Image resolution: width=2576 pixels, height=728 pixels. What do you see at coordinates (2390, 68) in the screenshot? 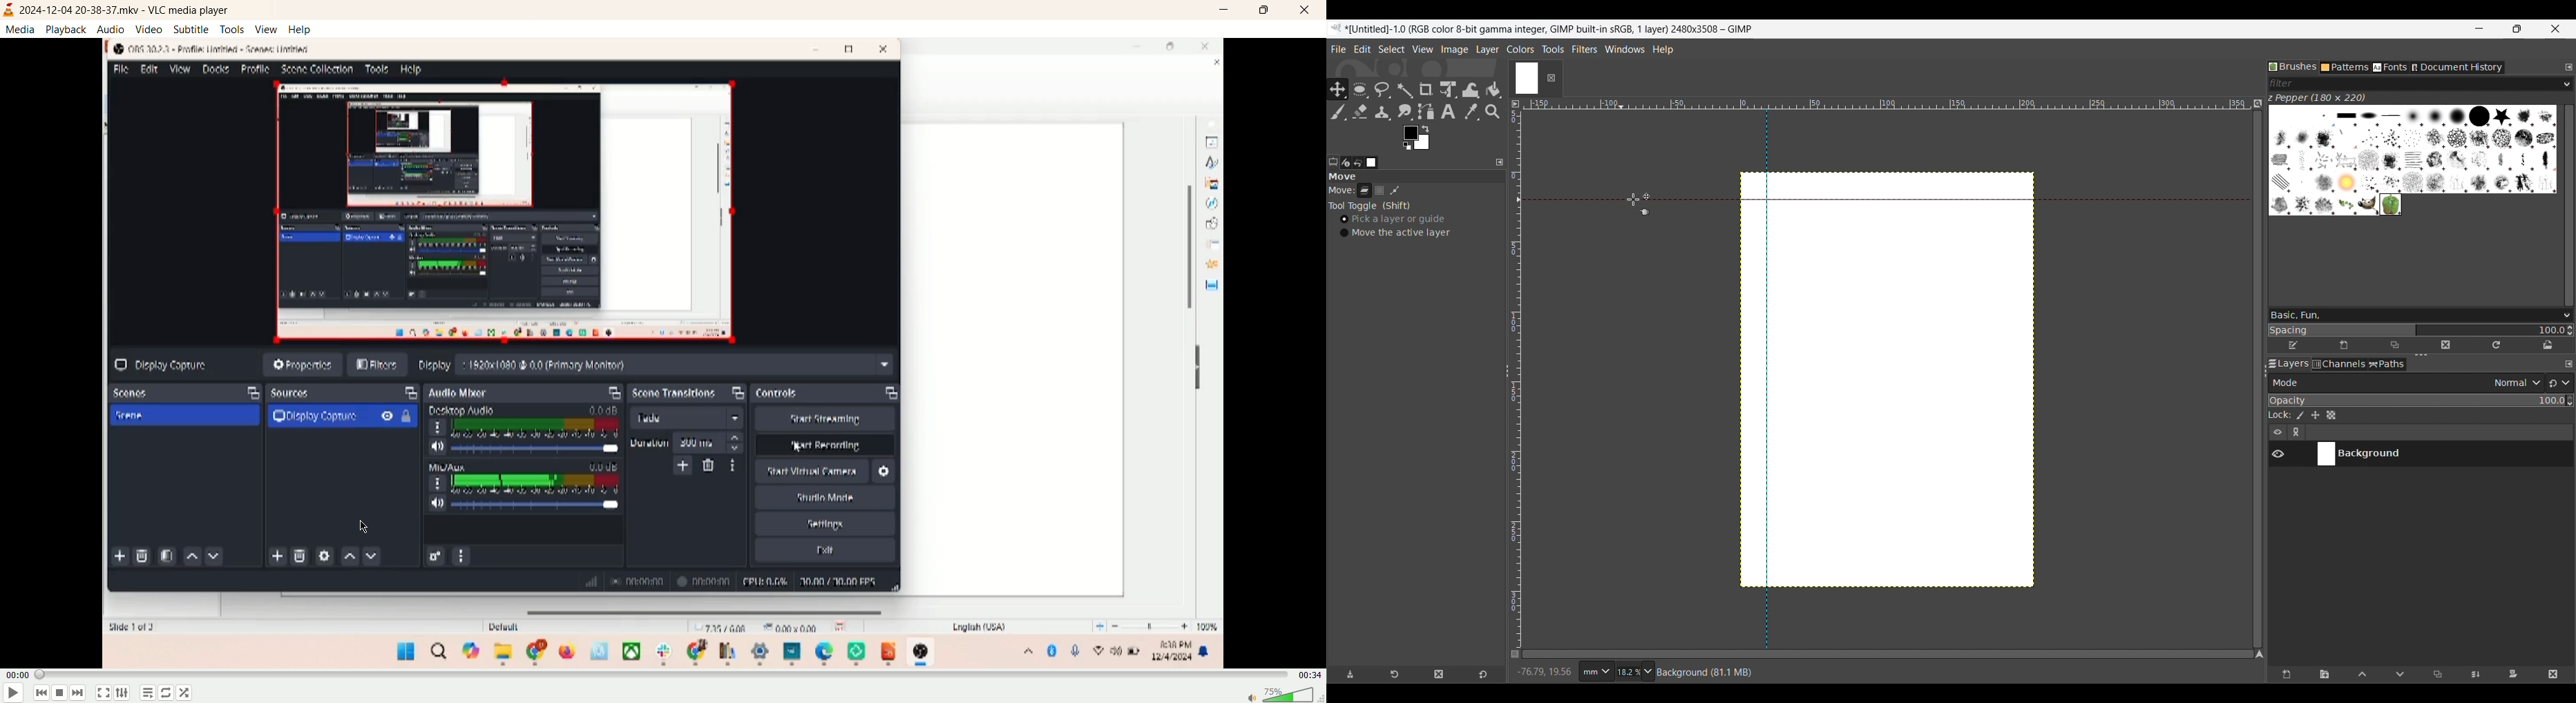
I see `Fonts tab` at bounding box center [2390, 68].